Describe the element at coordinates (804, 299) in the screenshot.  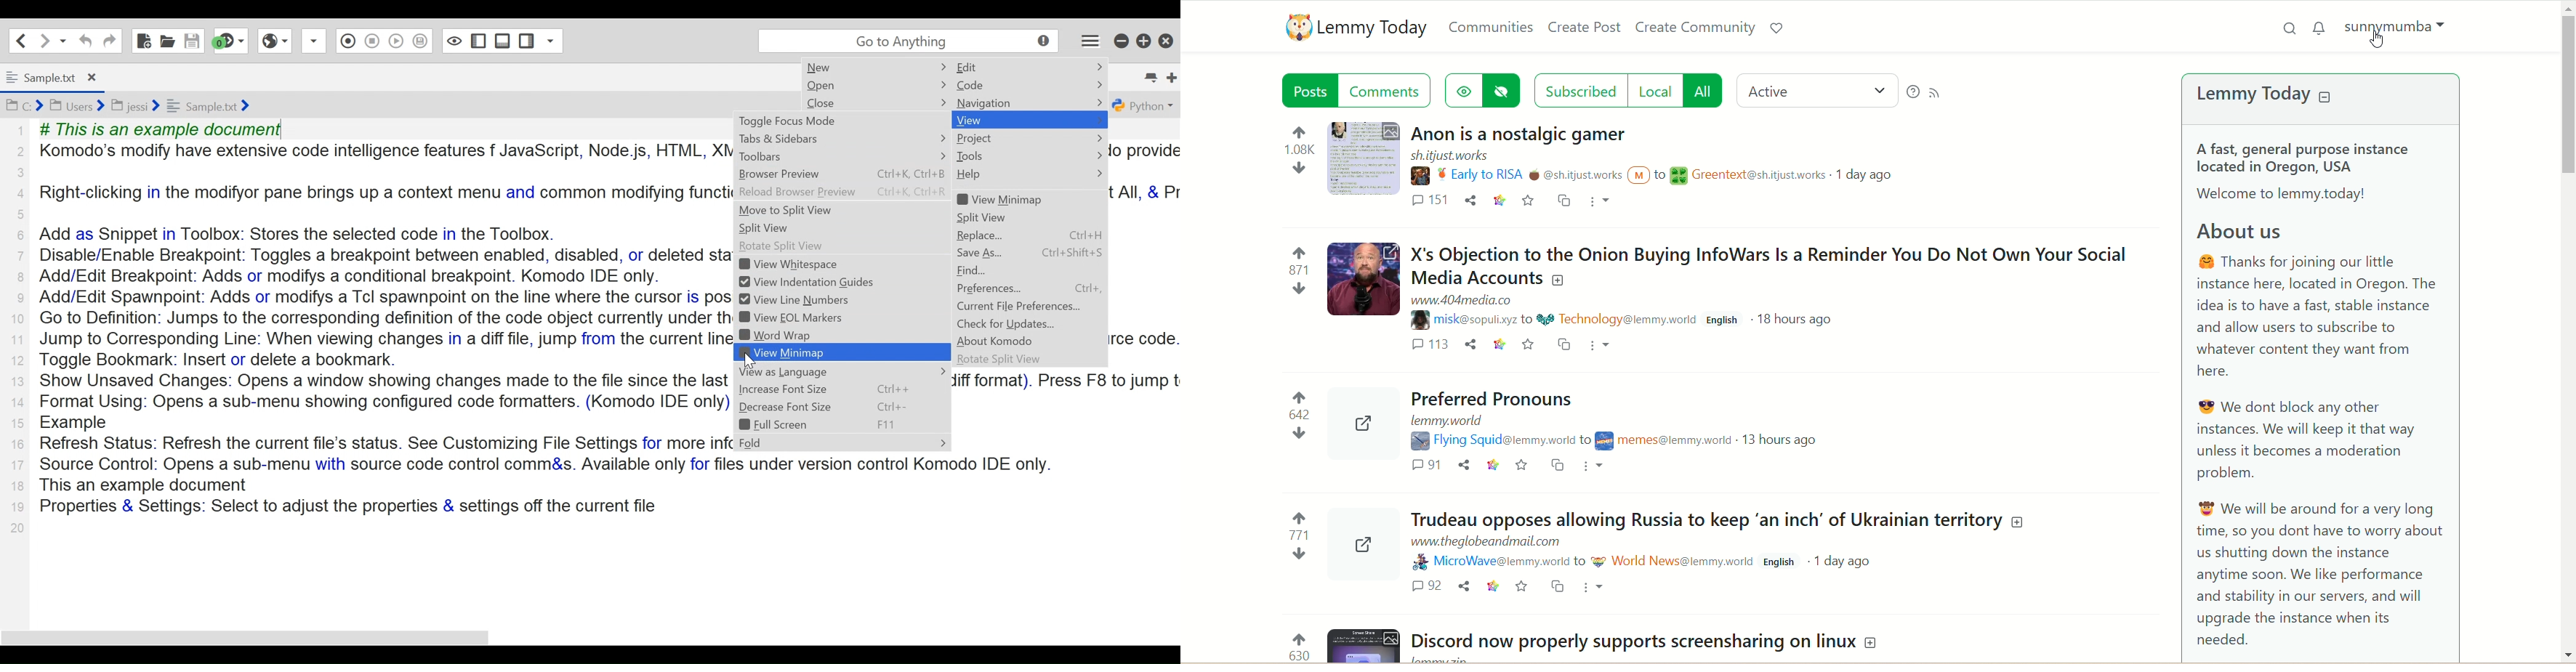
I see `View Line Numbers` at that location.